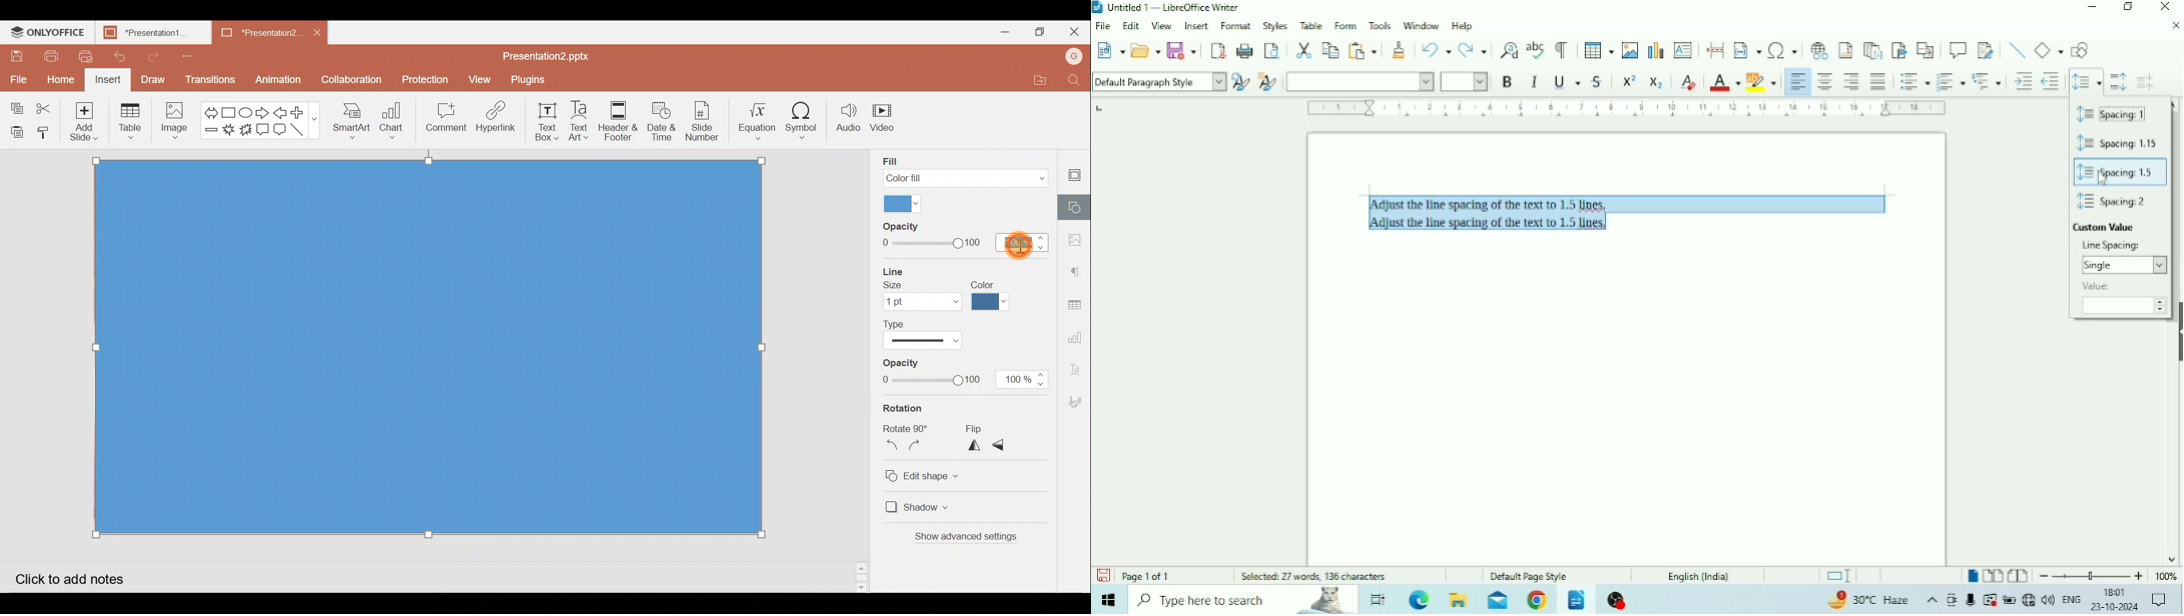 This screenshot has height=616, width=2184. What do you see at coordinates (757, 119) in the screenshot?
I see `Equation` at bounding box center [757, 119].